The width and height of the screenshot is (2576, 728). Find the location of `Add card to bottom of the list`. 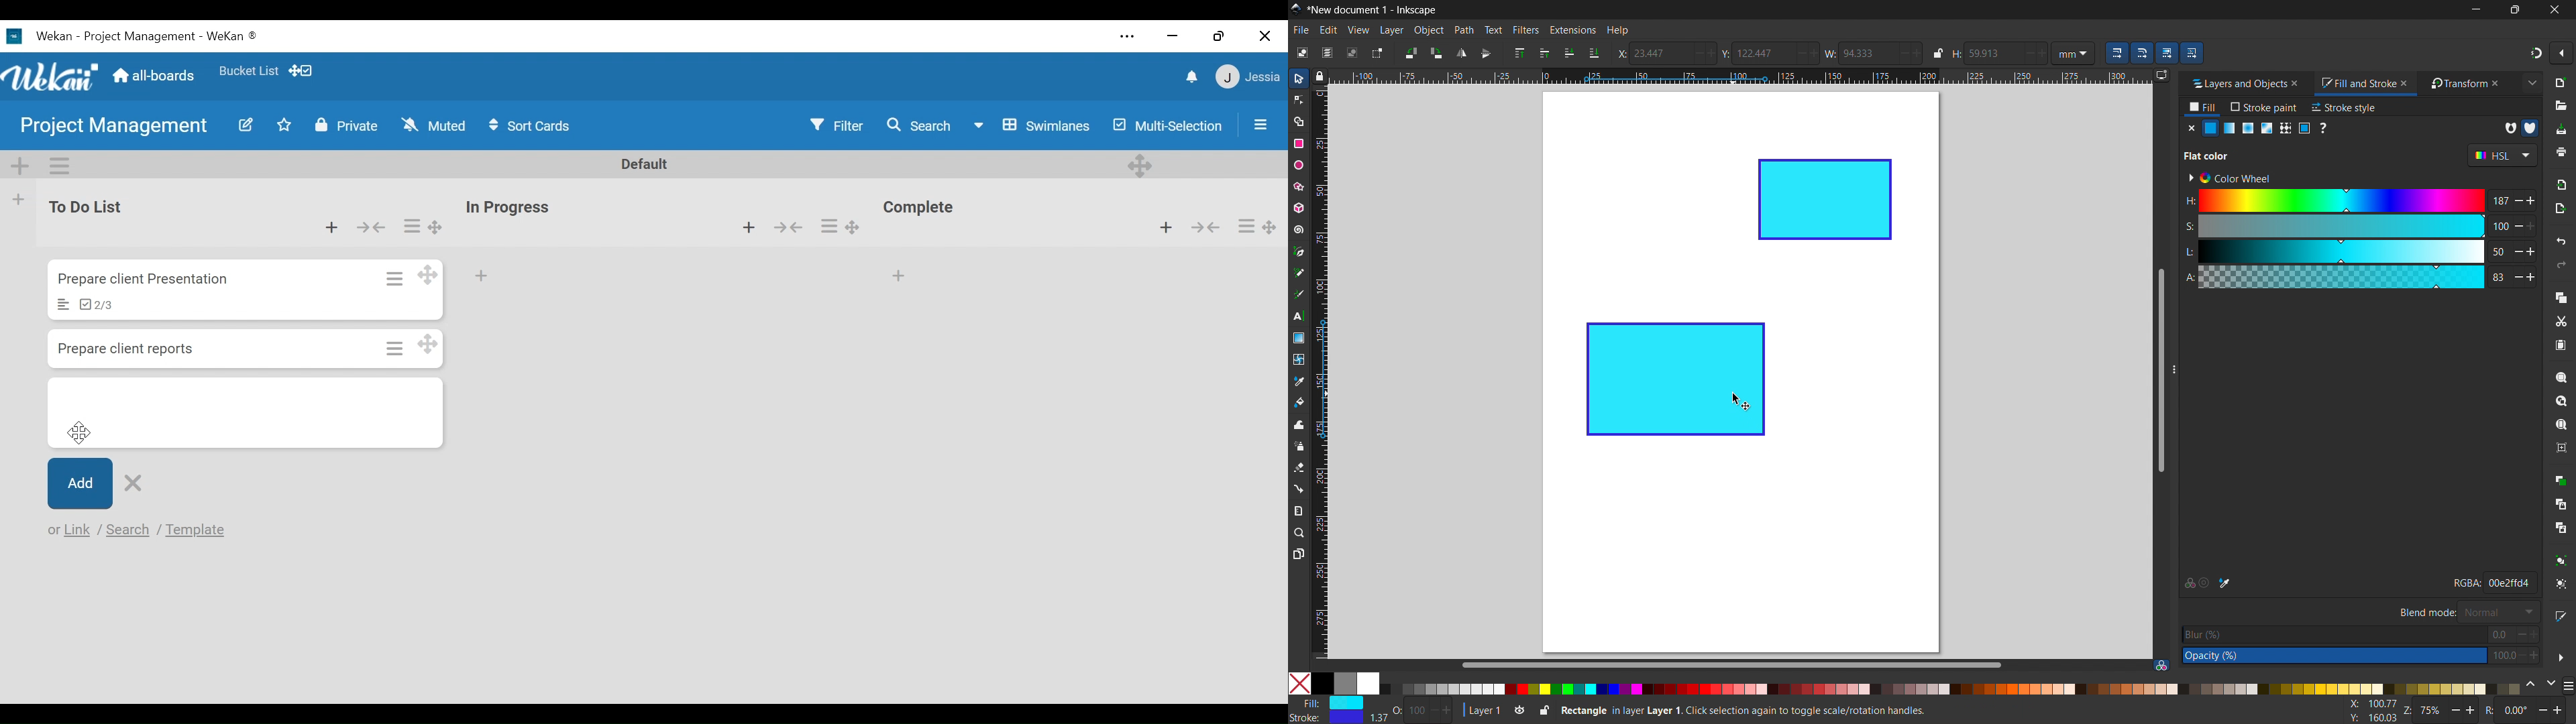

Add card to bottom of the list is located at coordinates (246, 414).